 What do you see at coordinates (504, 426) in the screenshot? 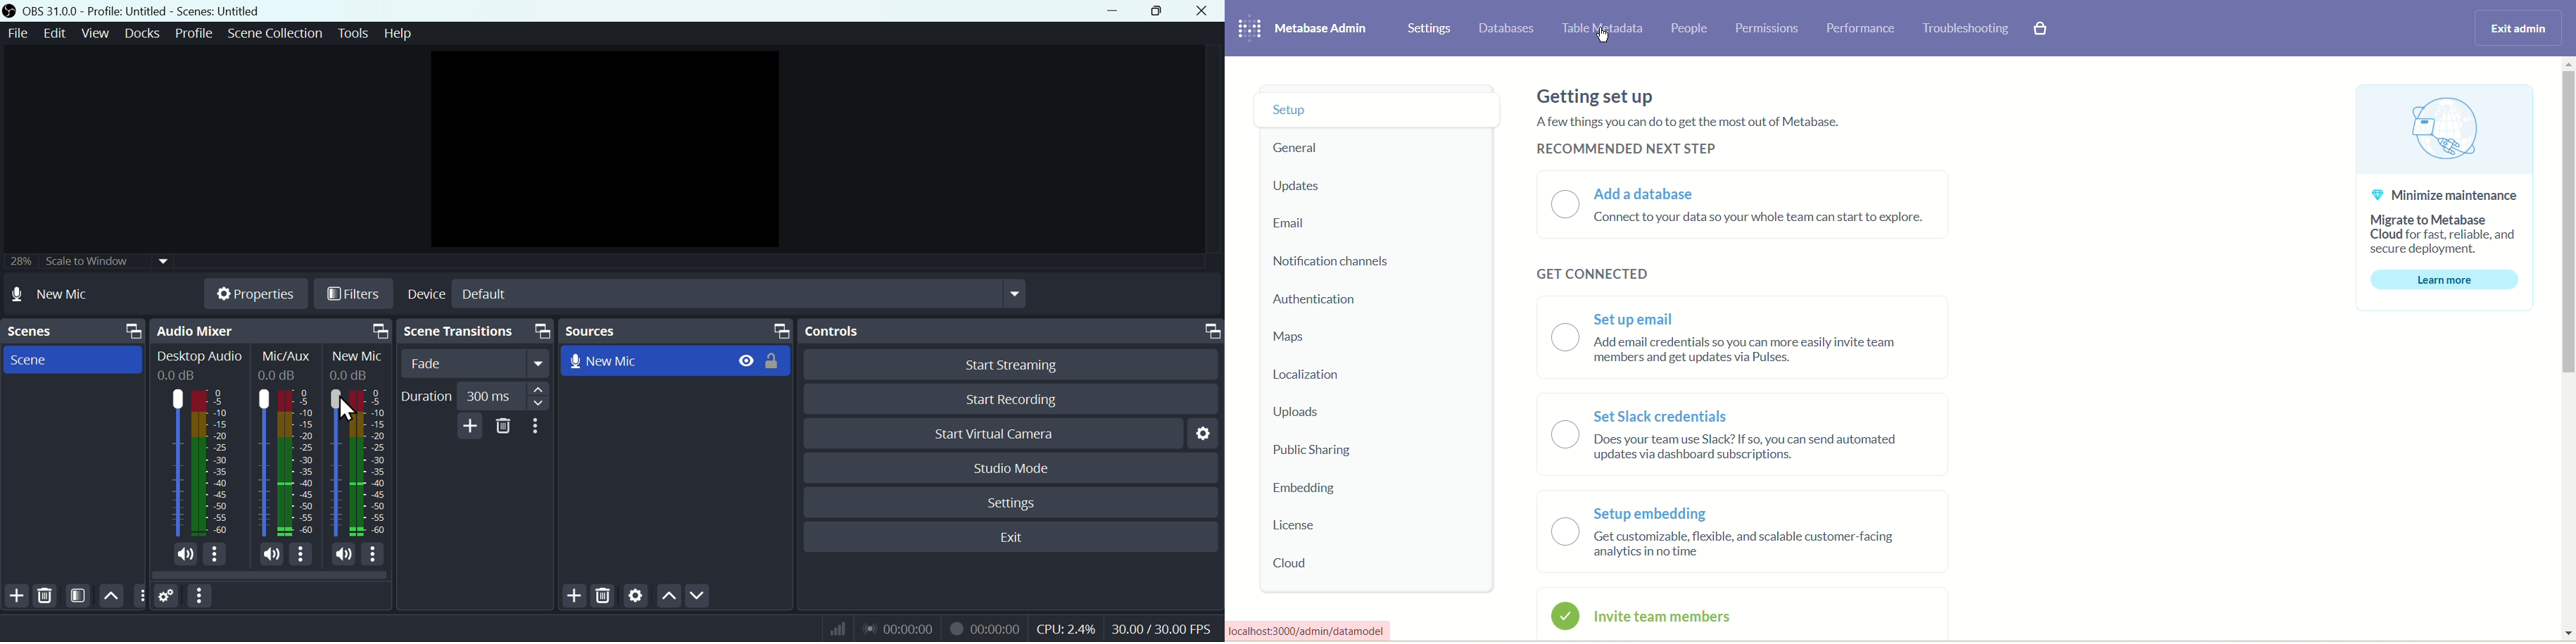
I see `Delete` at bounding box center [504, 426].